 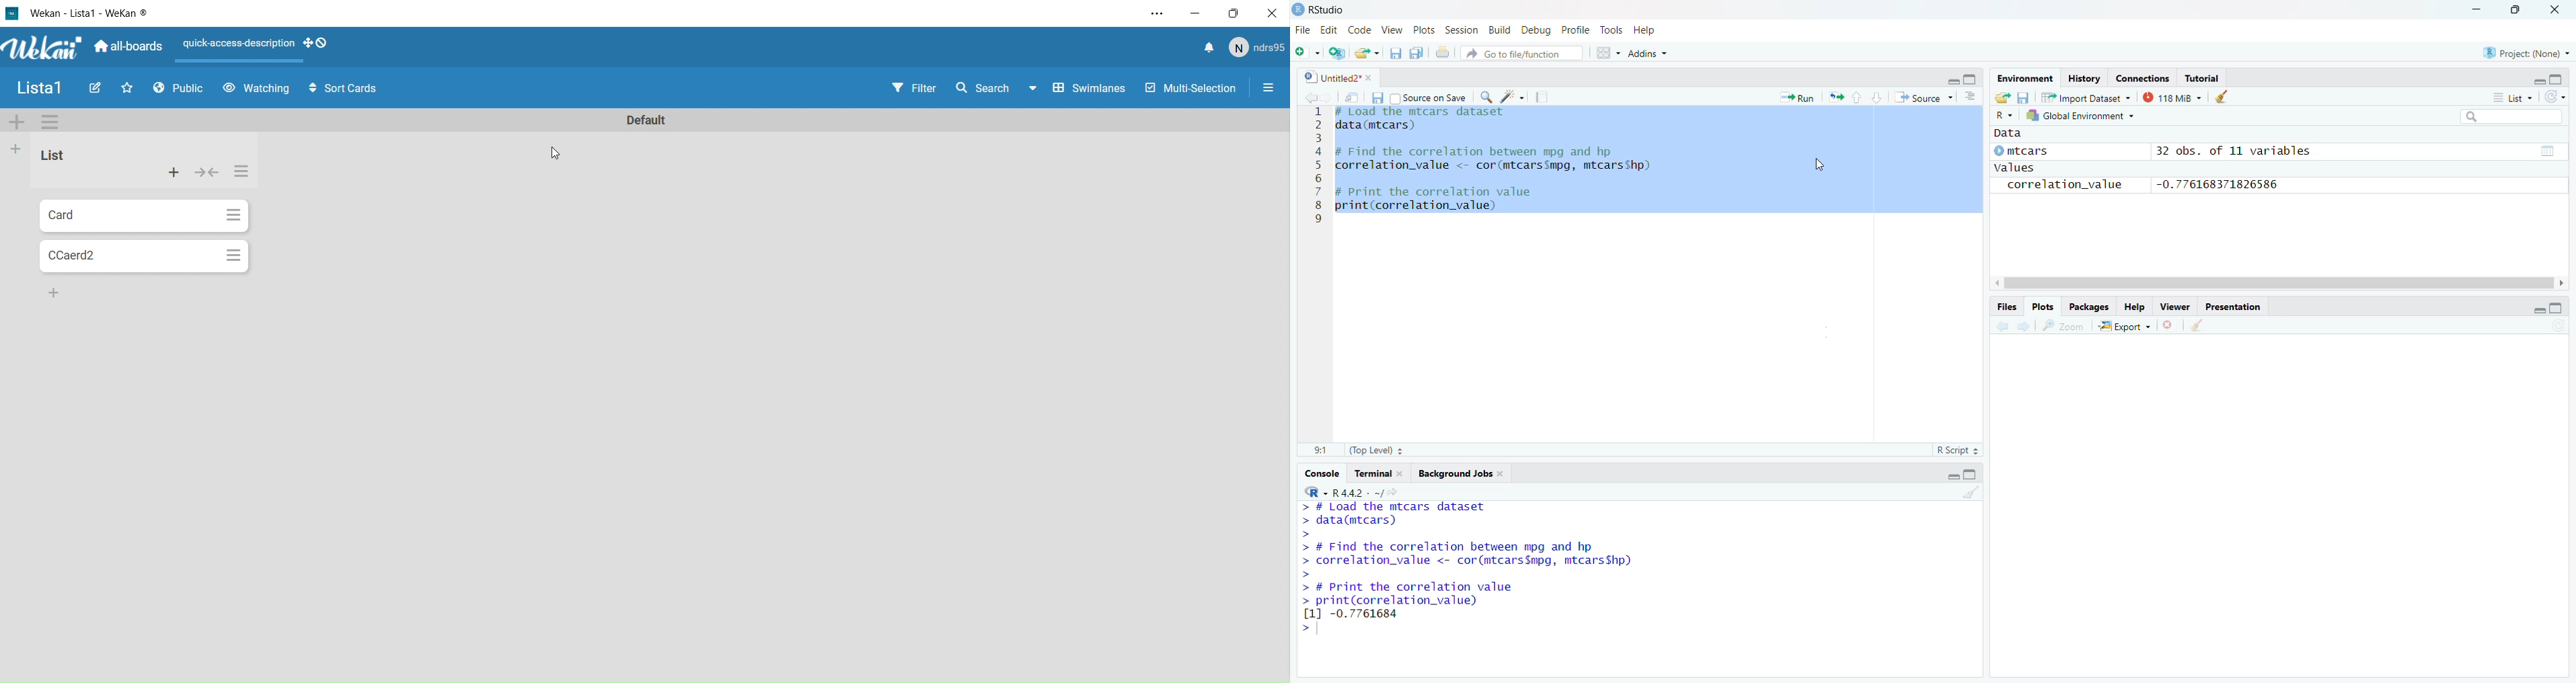 I want to click on File, so click(x=1301, y=32).